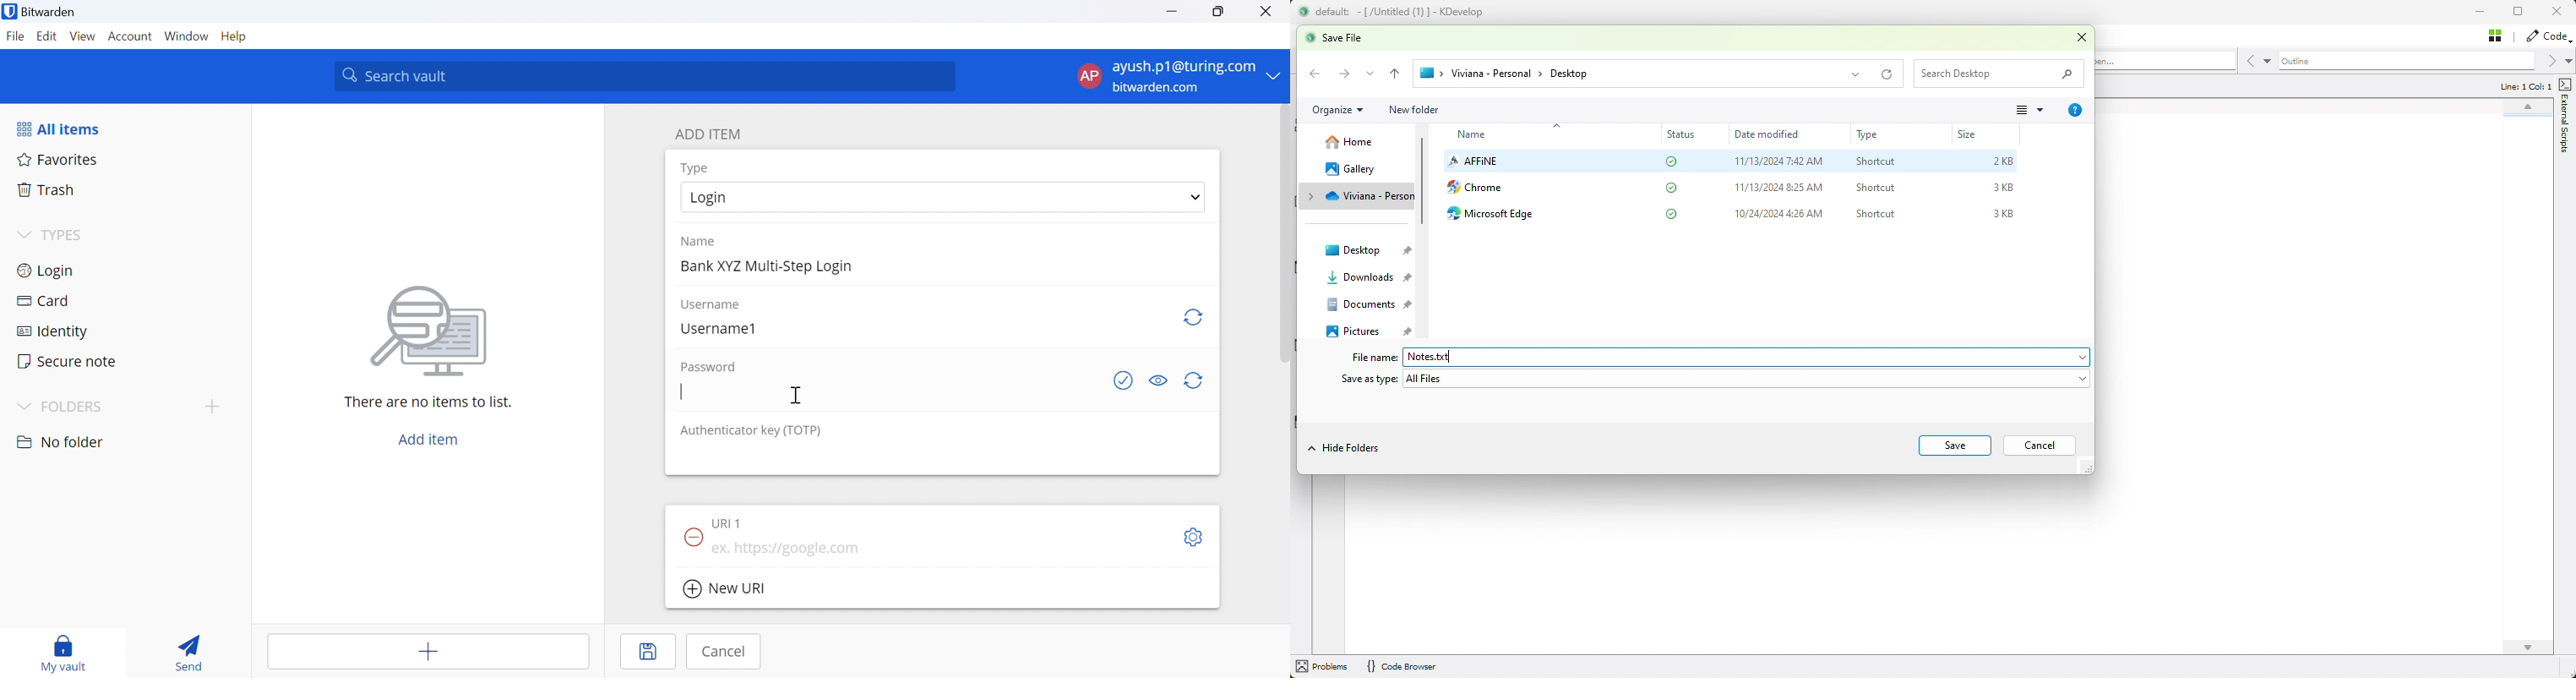 The width and height of the screenshot is (2576, 700). Describe the element at coordinates (431, 332) in the screenshot. I see `Image` at that location.